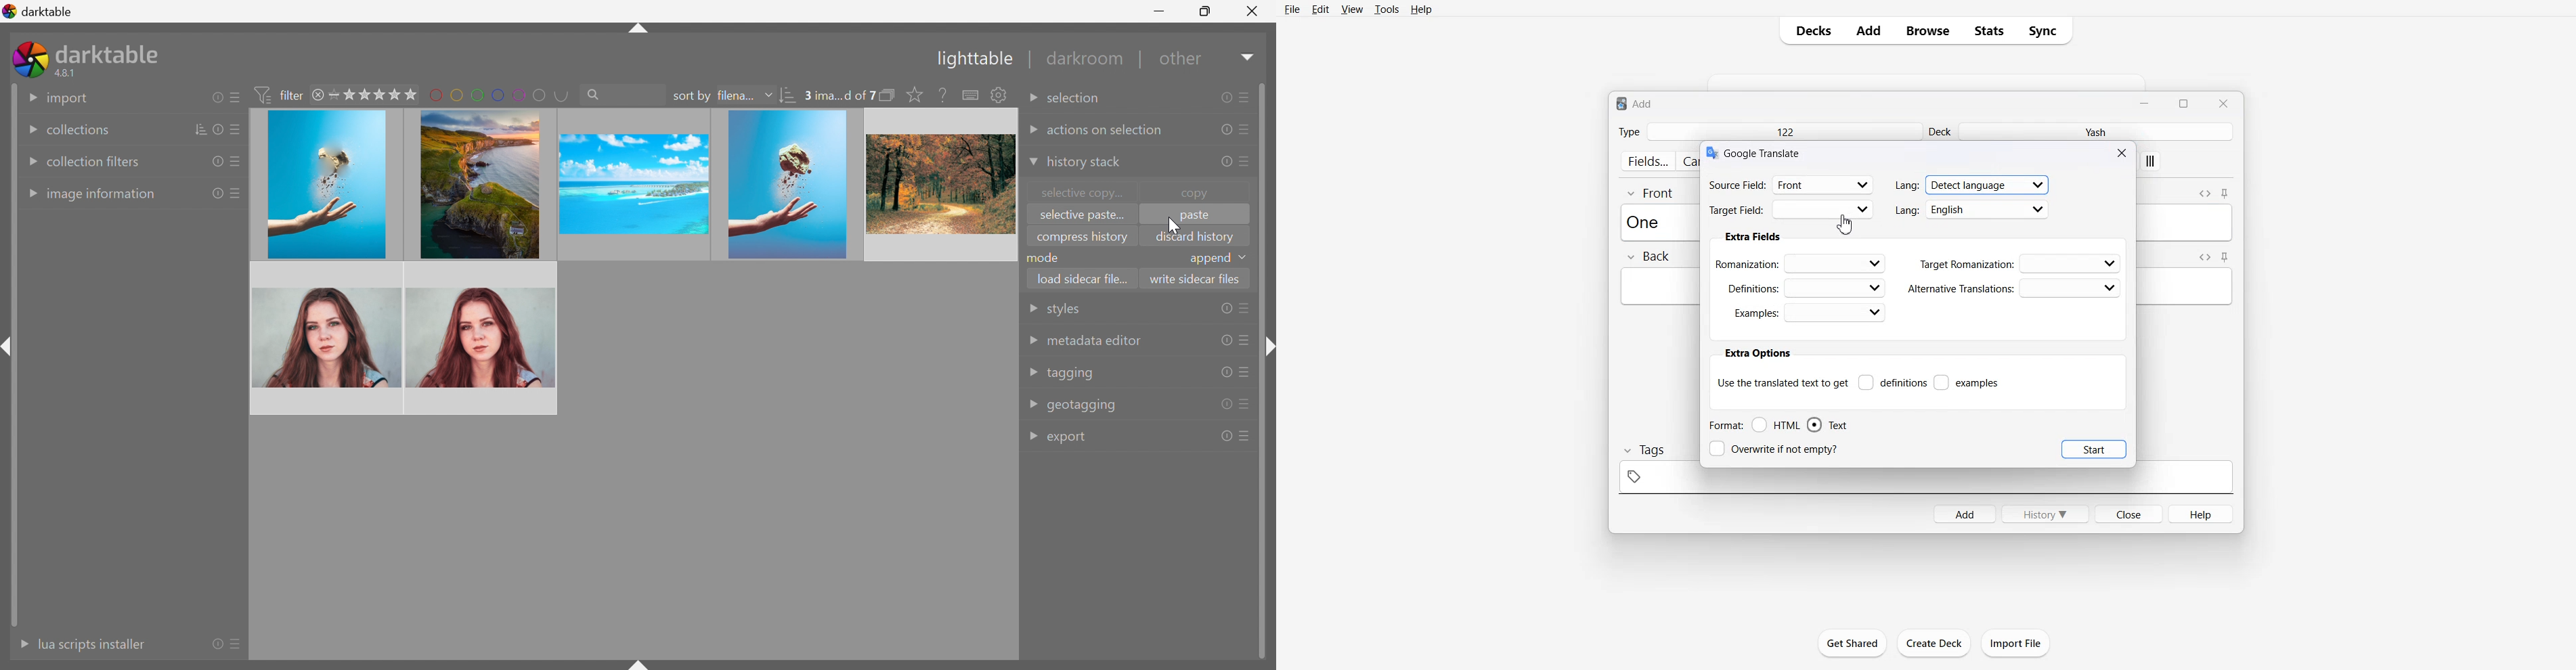 The image size is (2576, 672). Describe the element at coordinates (632, 184) in the screenshot. I see `image` at that location.